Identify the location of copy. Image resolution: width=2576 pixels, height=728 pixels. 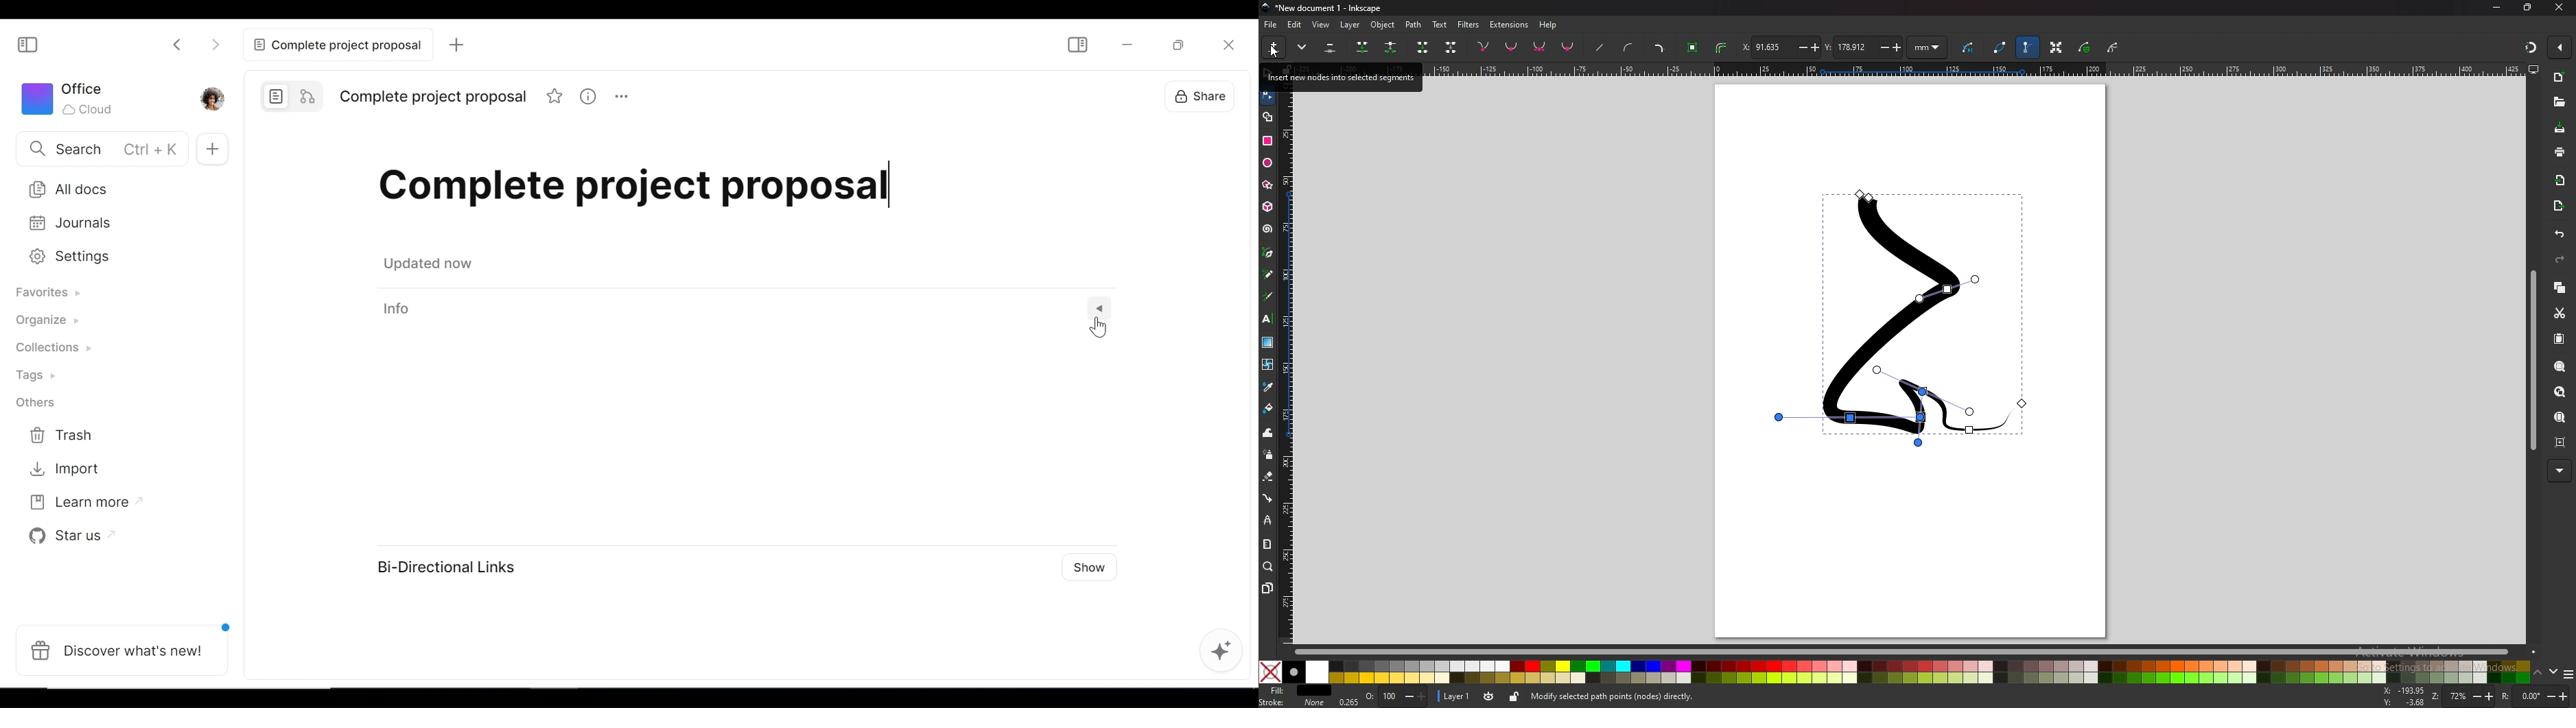
(2560, 289).